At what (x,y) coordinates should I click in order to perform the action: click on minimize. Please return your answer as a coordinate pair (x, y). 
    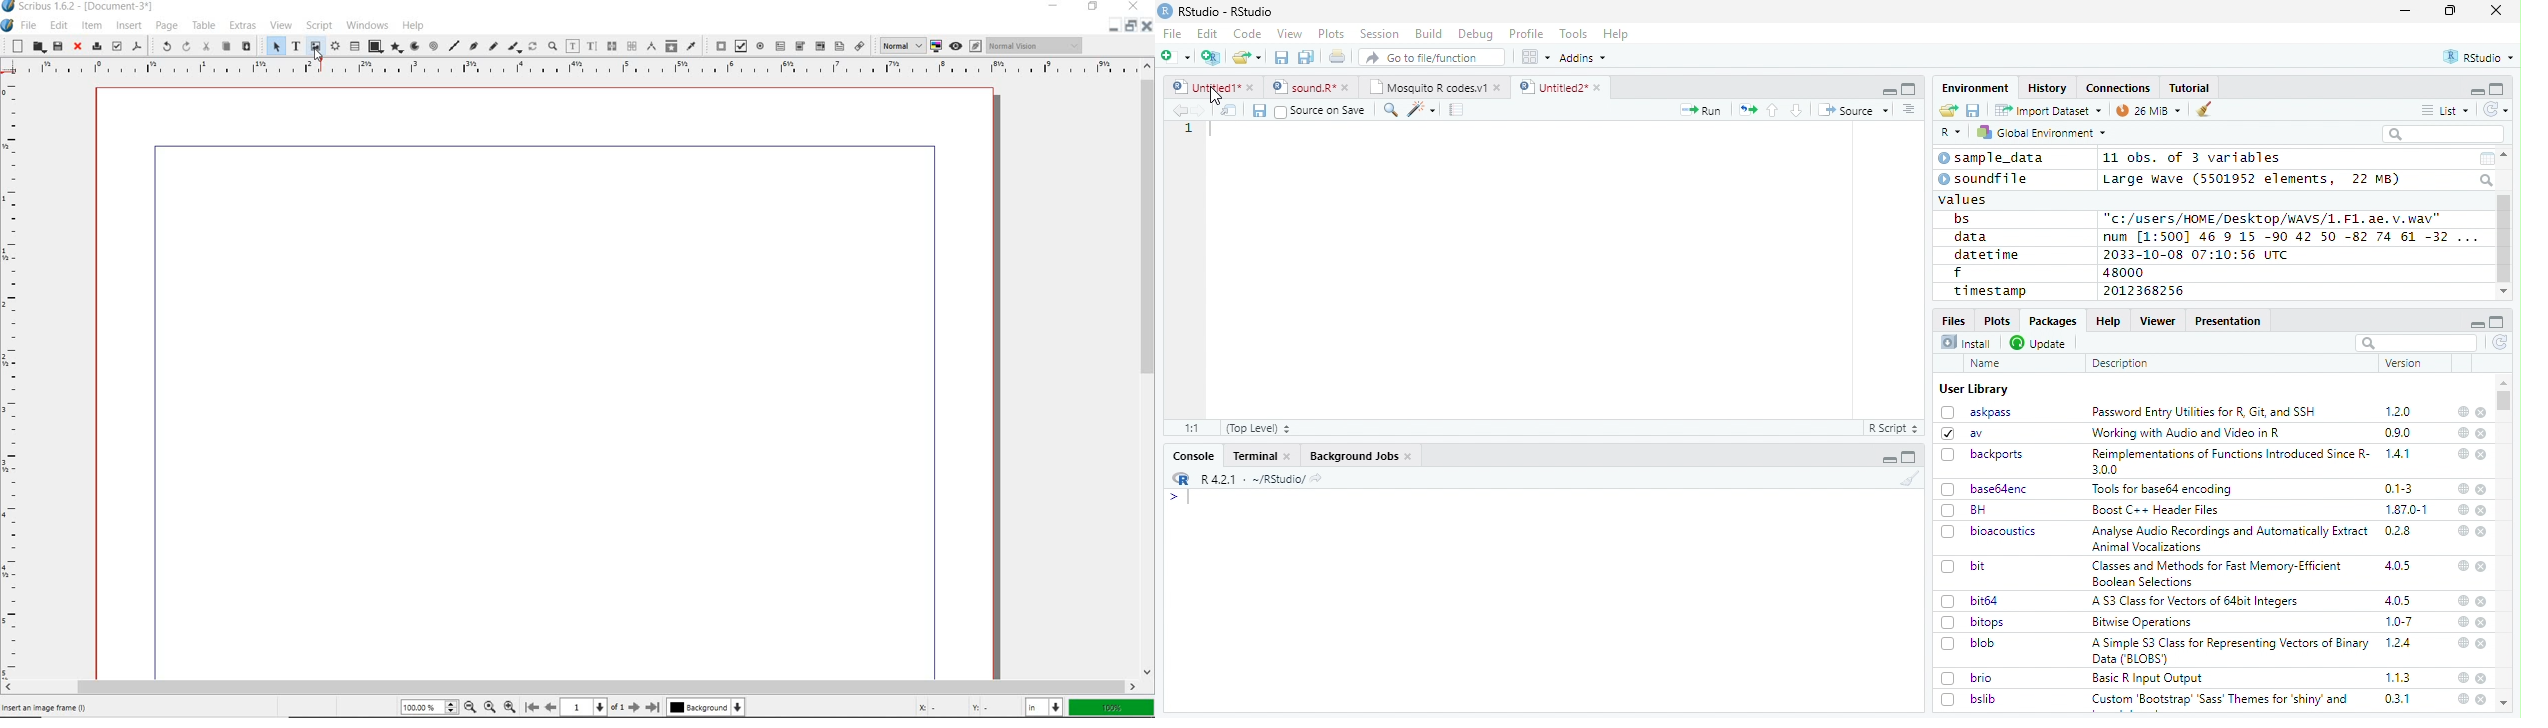
    Looking at the image, I should click on (2408, 11).